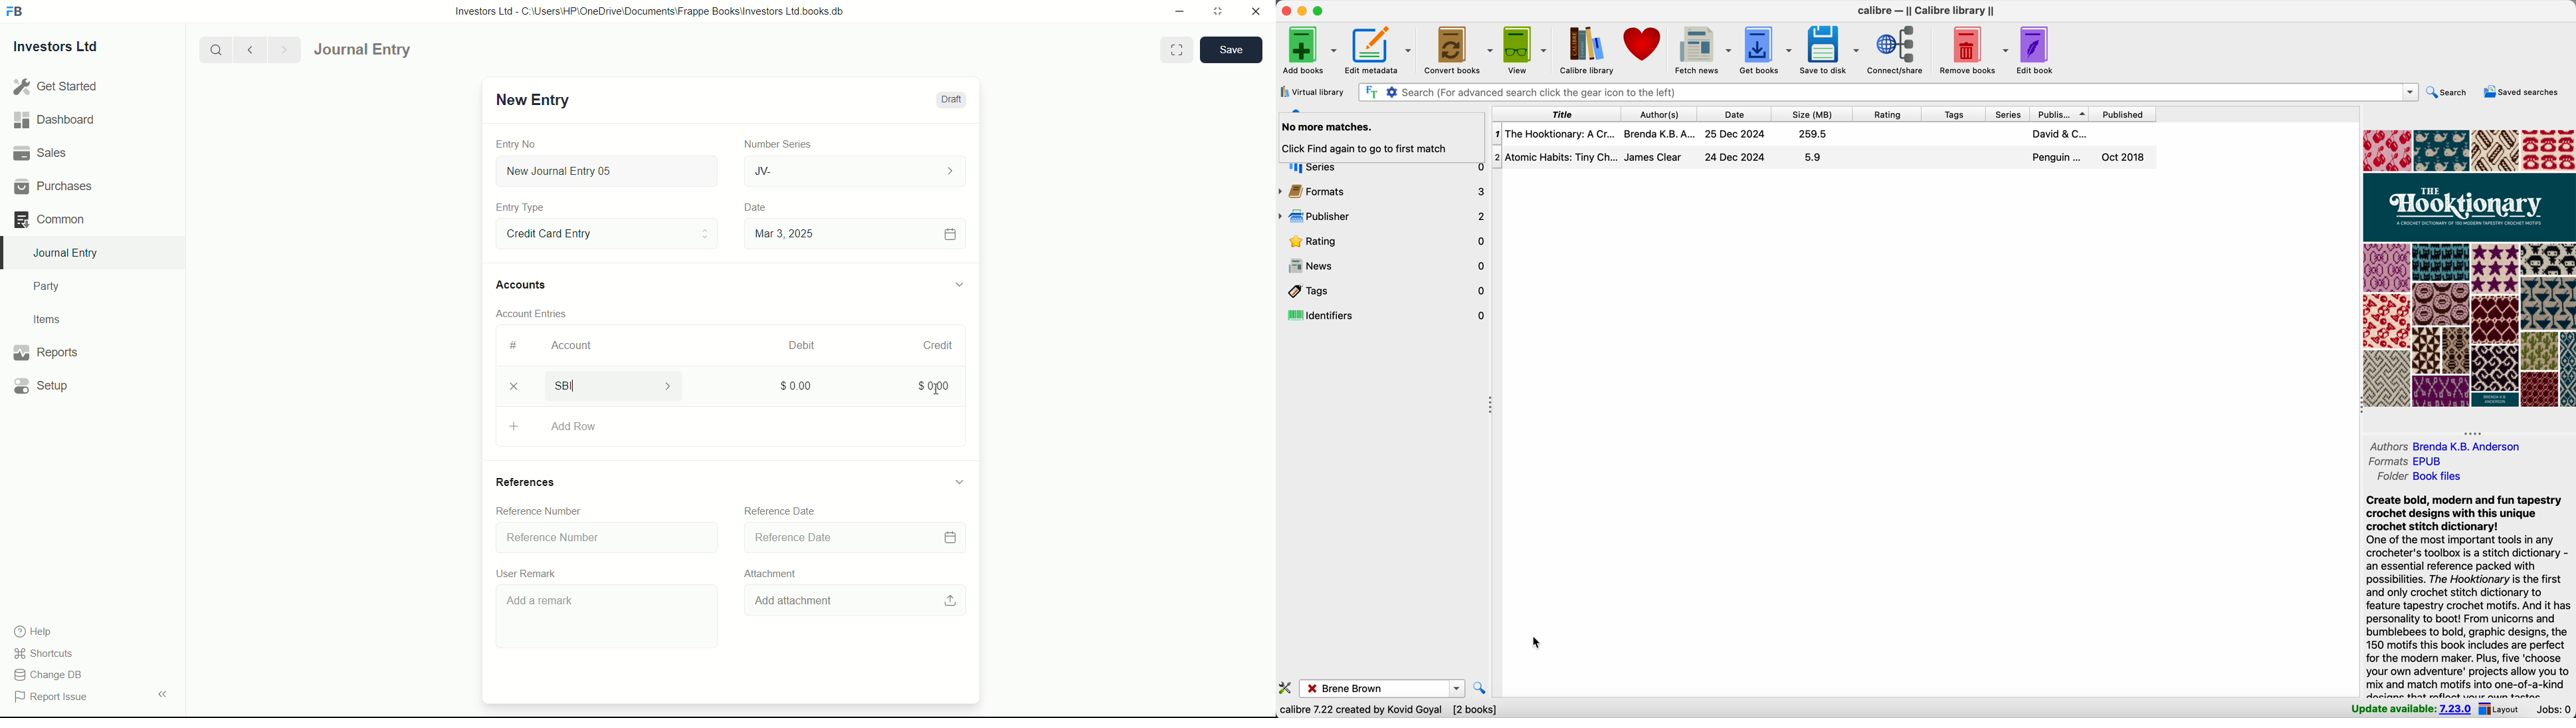 The image size is (2576, 728). What do you see at coordinates (1284, 10) in the screenshot?
I see `close Calibre` at bounding box center [1284, 10].